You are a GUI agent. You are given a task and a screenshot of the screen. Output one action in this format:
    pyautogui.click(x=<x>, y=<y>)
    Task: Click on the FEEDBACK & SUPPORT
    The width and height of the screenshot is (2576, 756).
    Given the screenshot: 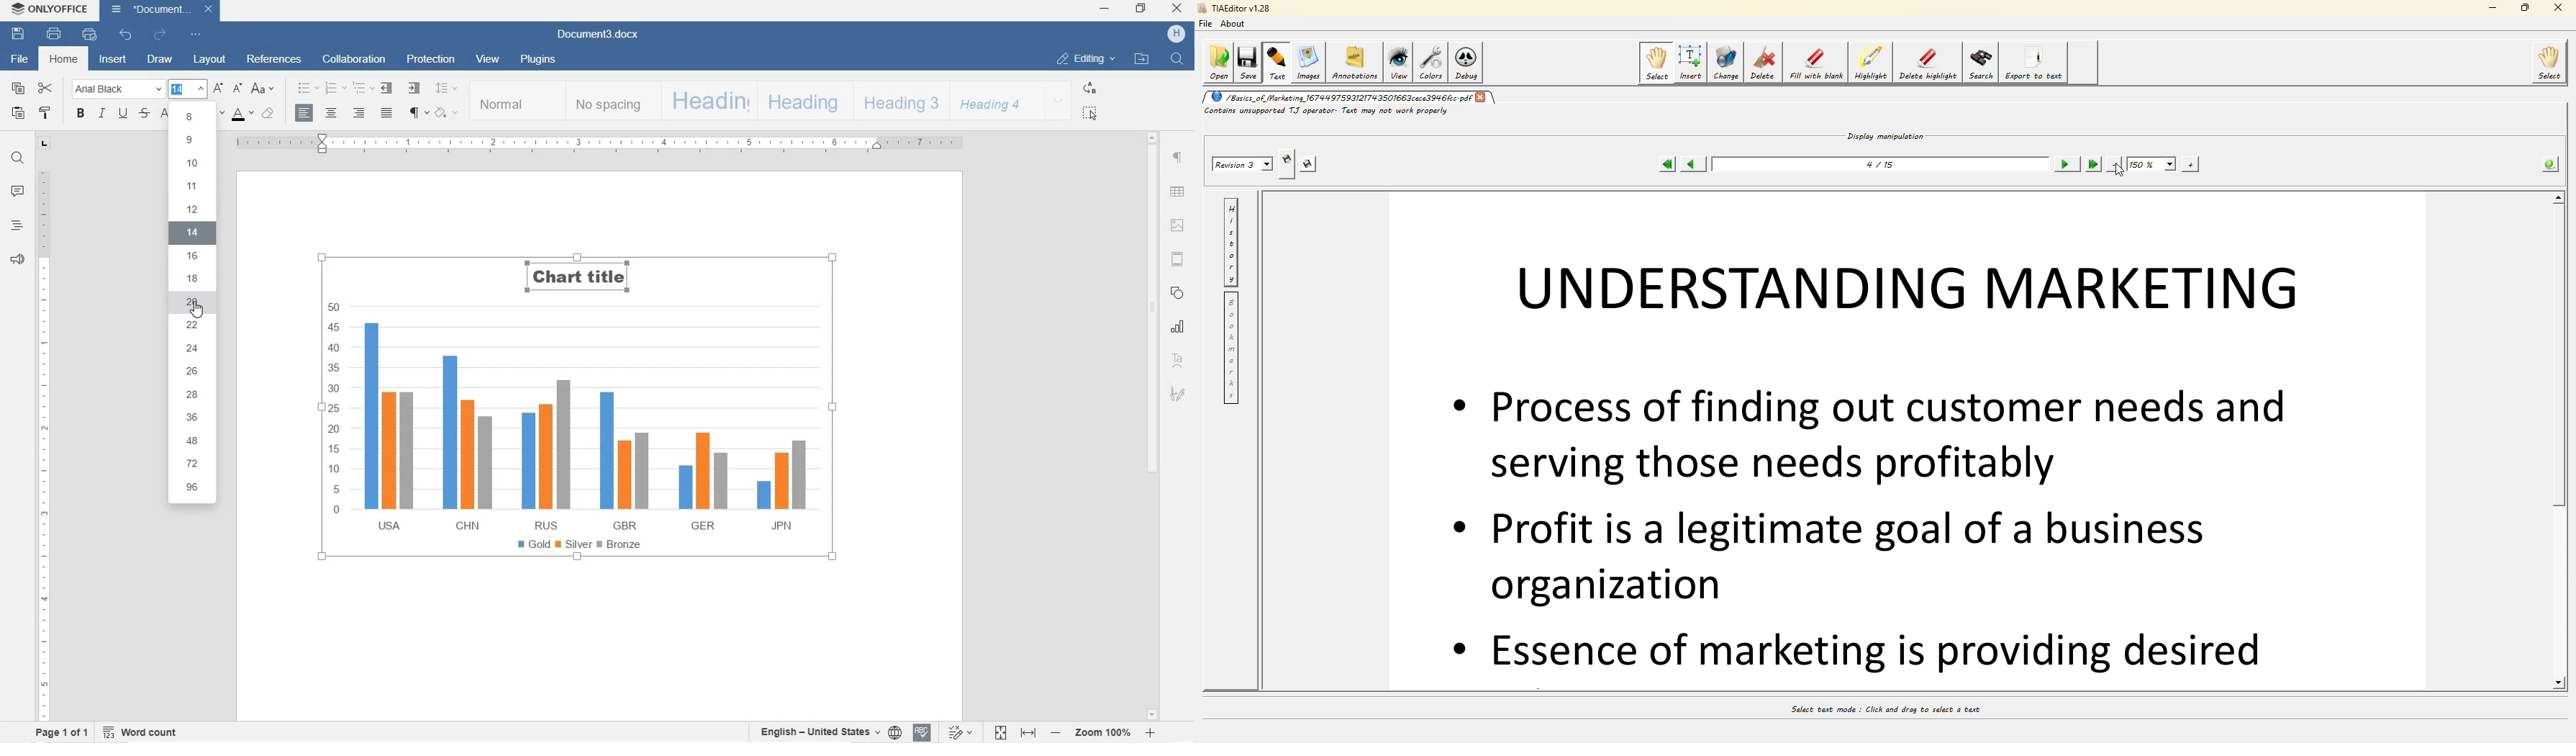 What is the action you would take?
    pyautogui.click(x=18, y=260)
    